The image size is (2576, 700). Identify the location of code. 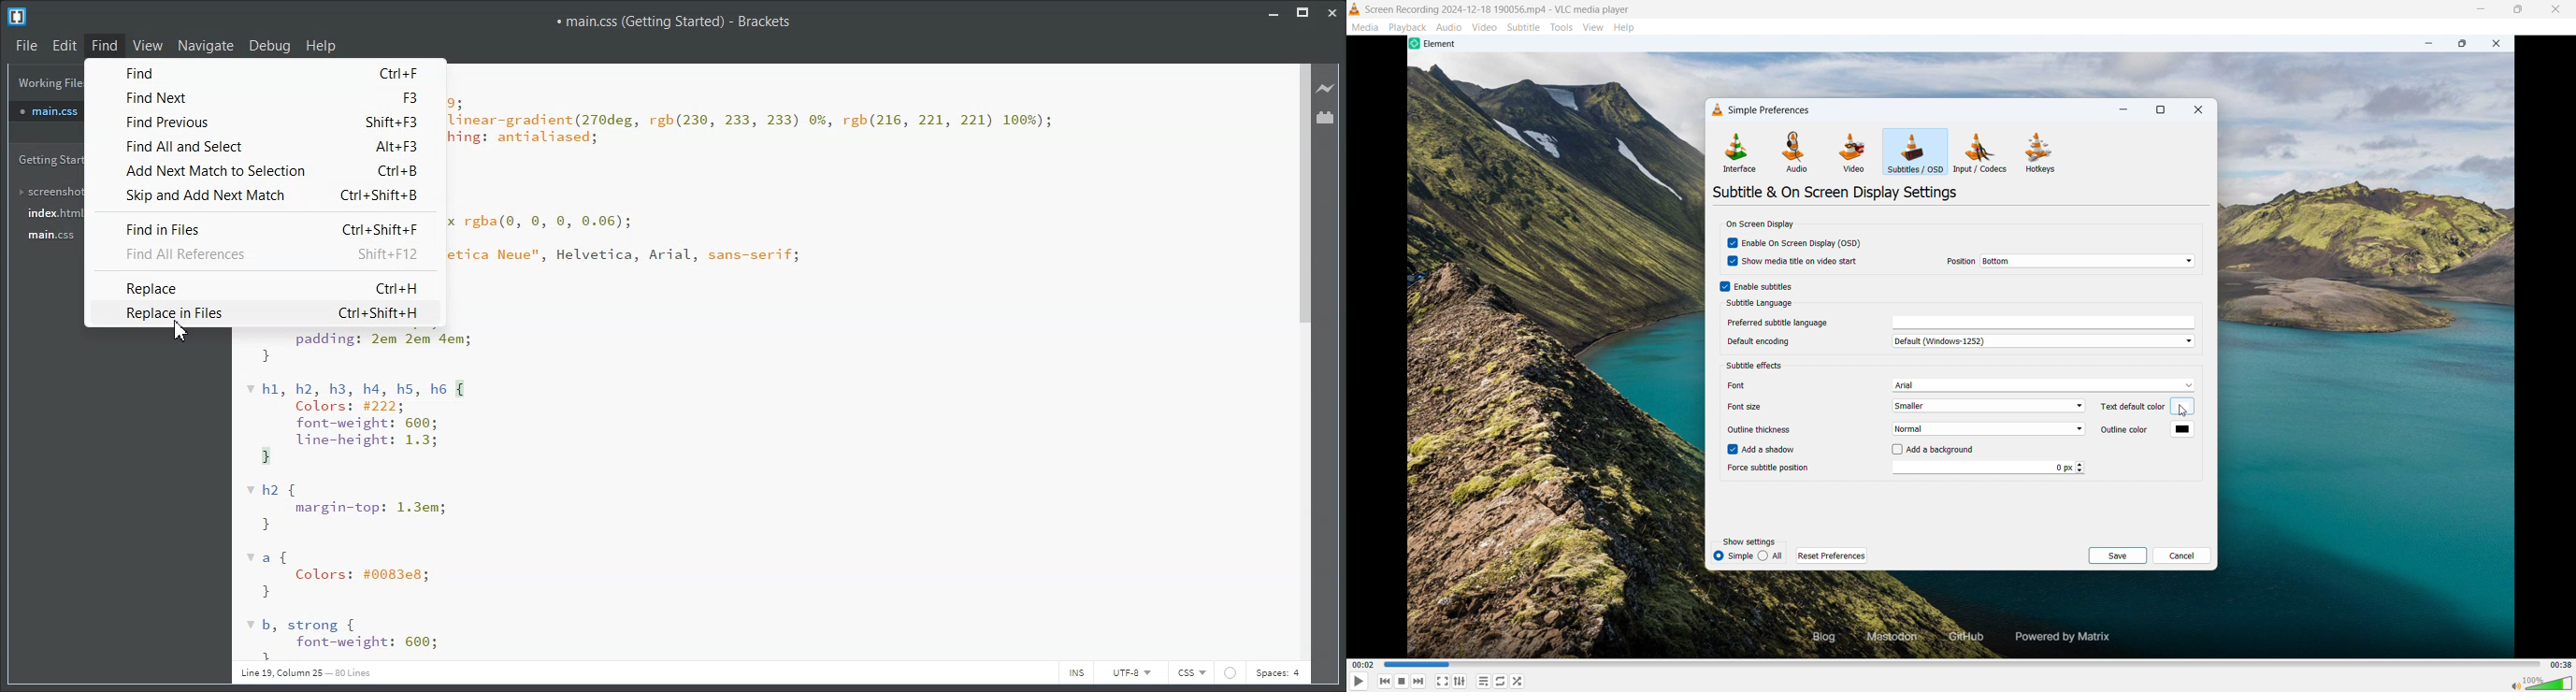
(756, 184).